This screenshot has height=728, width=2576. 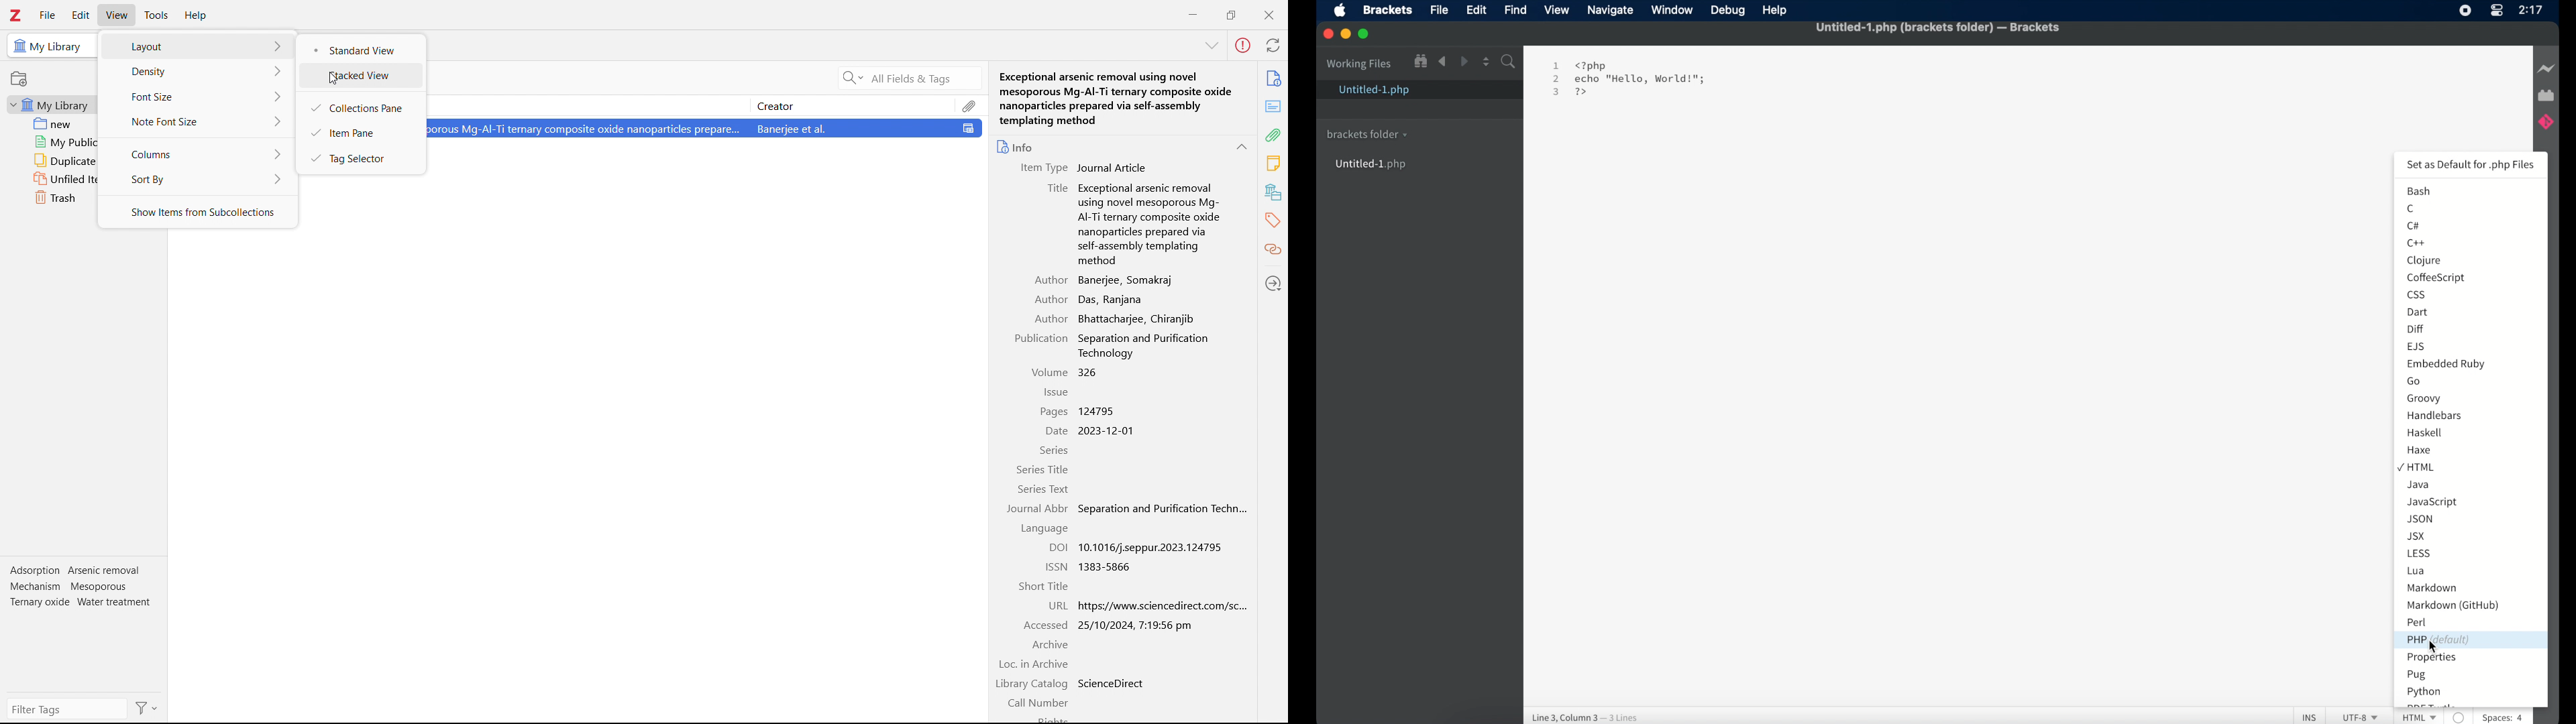 I want to click on cursor, so click(x=333, y=78).